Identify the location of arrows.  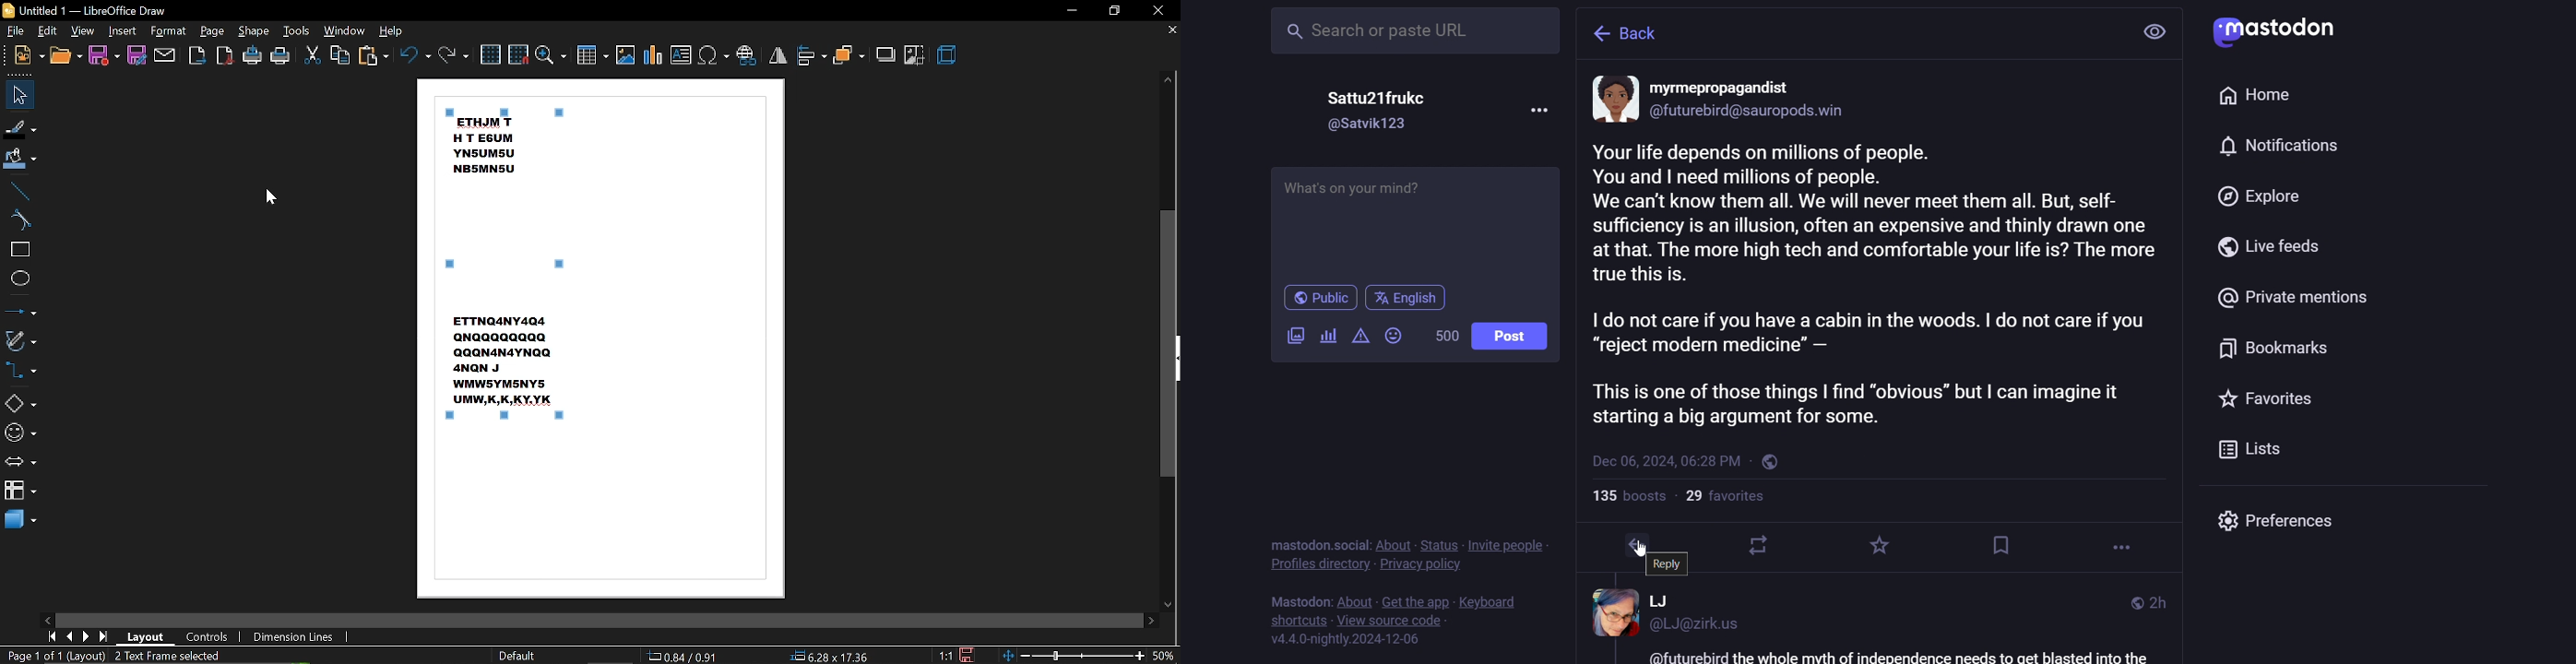
(20, 463).